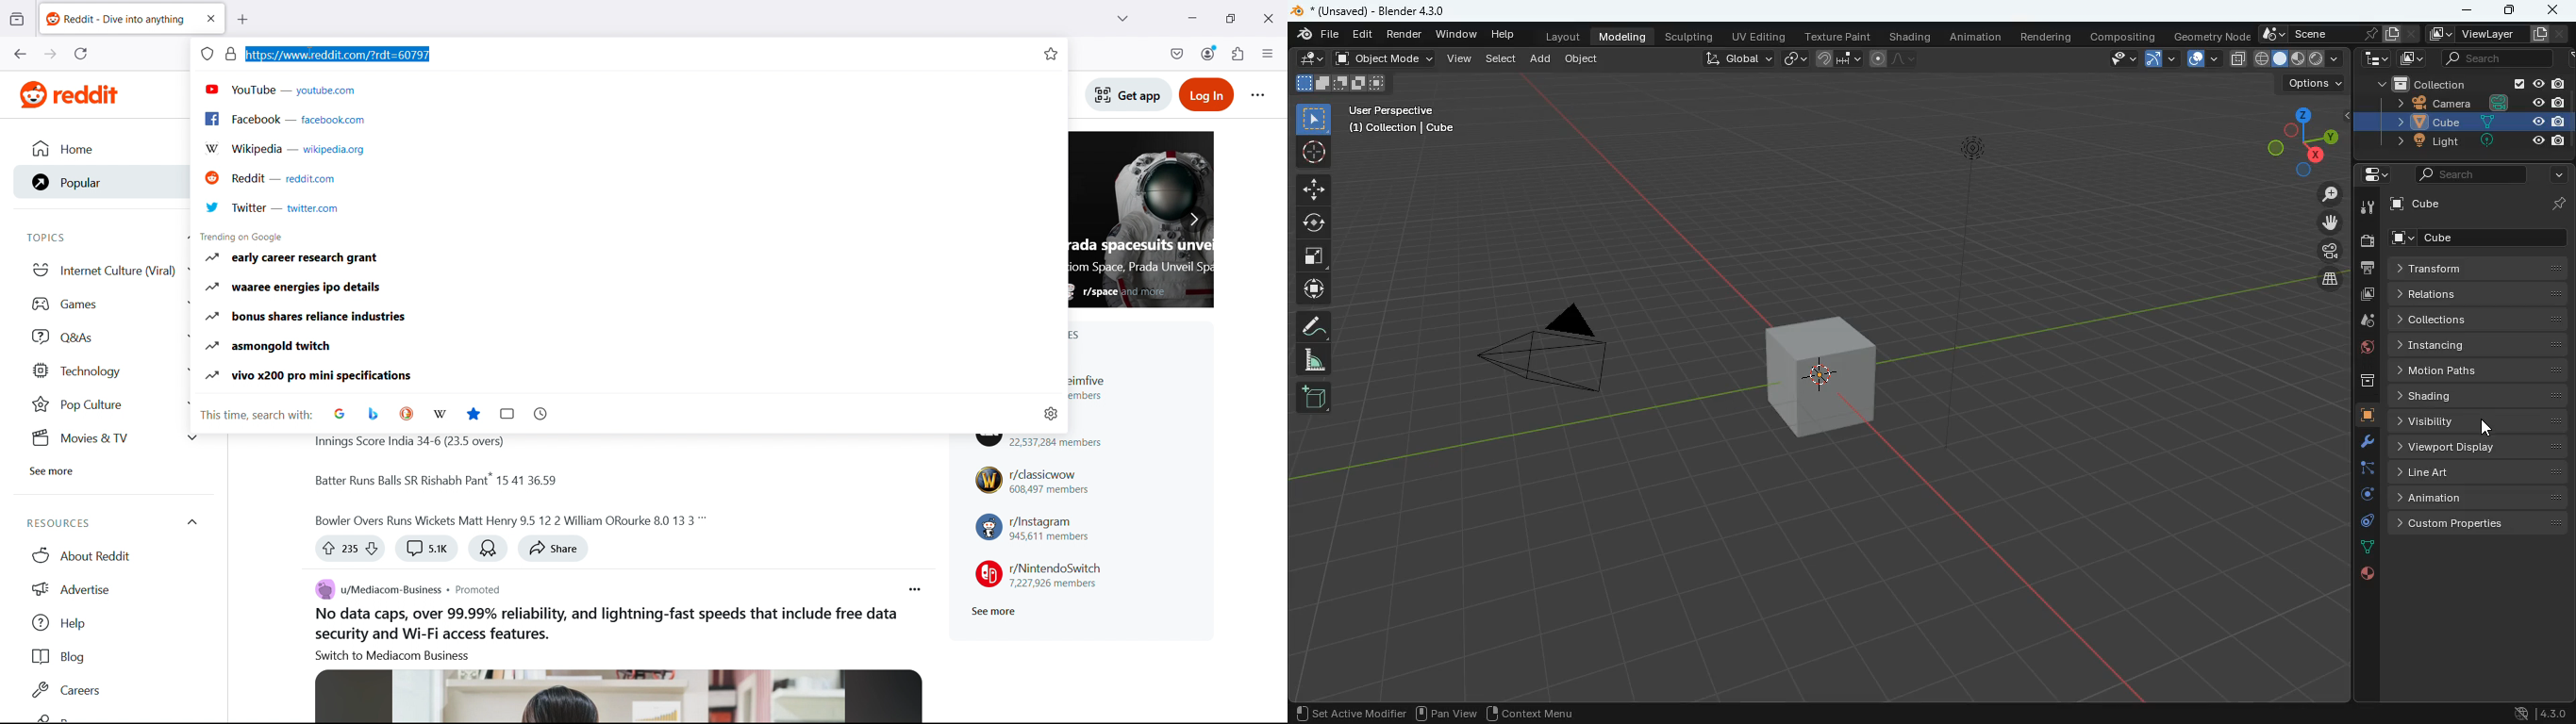  I want to click on Wikipedia.org, so click(631, 147).